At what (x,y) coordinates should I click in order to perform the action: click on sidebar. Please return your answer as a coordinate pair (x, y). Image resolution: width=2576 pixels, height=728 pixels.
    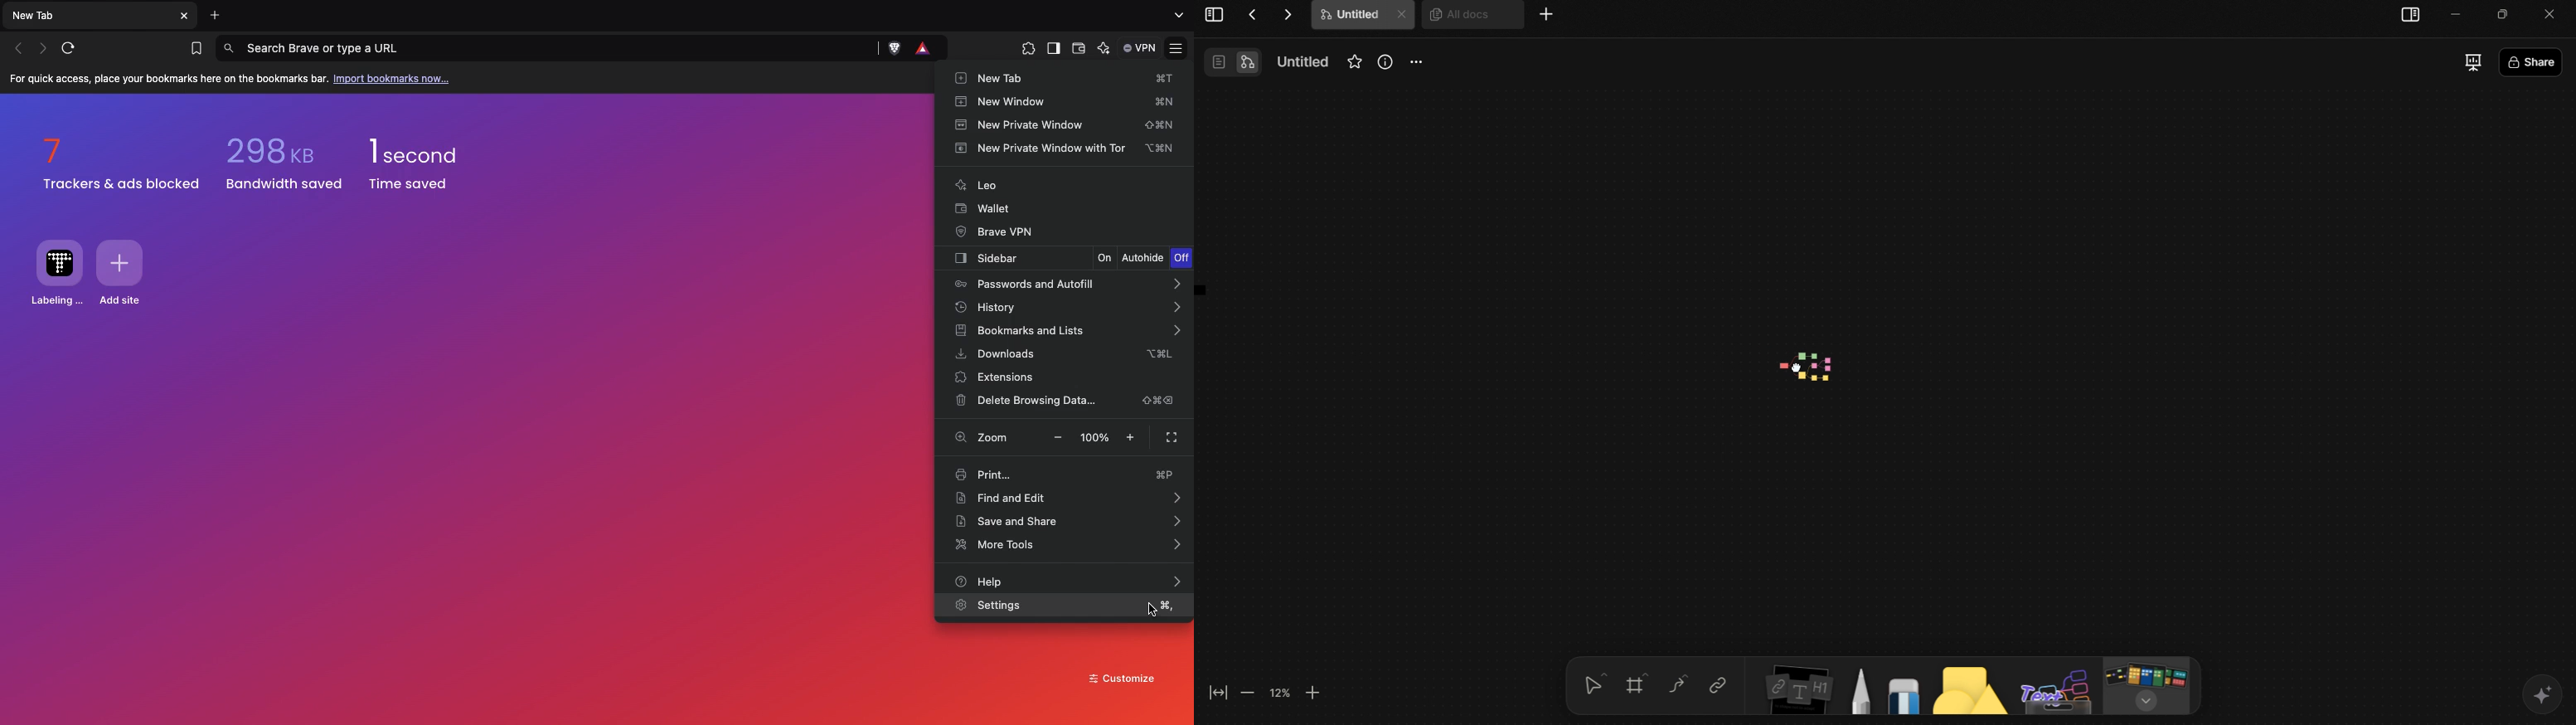
    Looking at the image, I should click on (2413, 16).